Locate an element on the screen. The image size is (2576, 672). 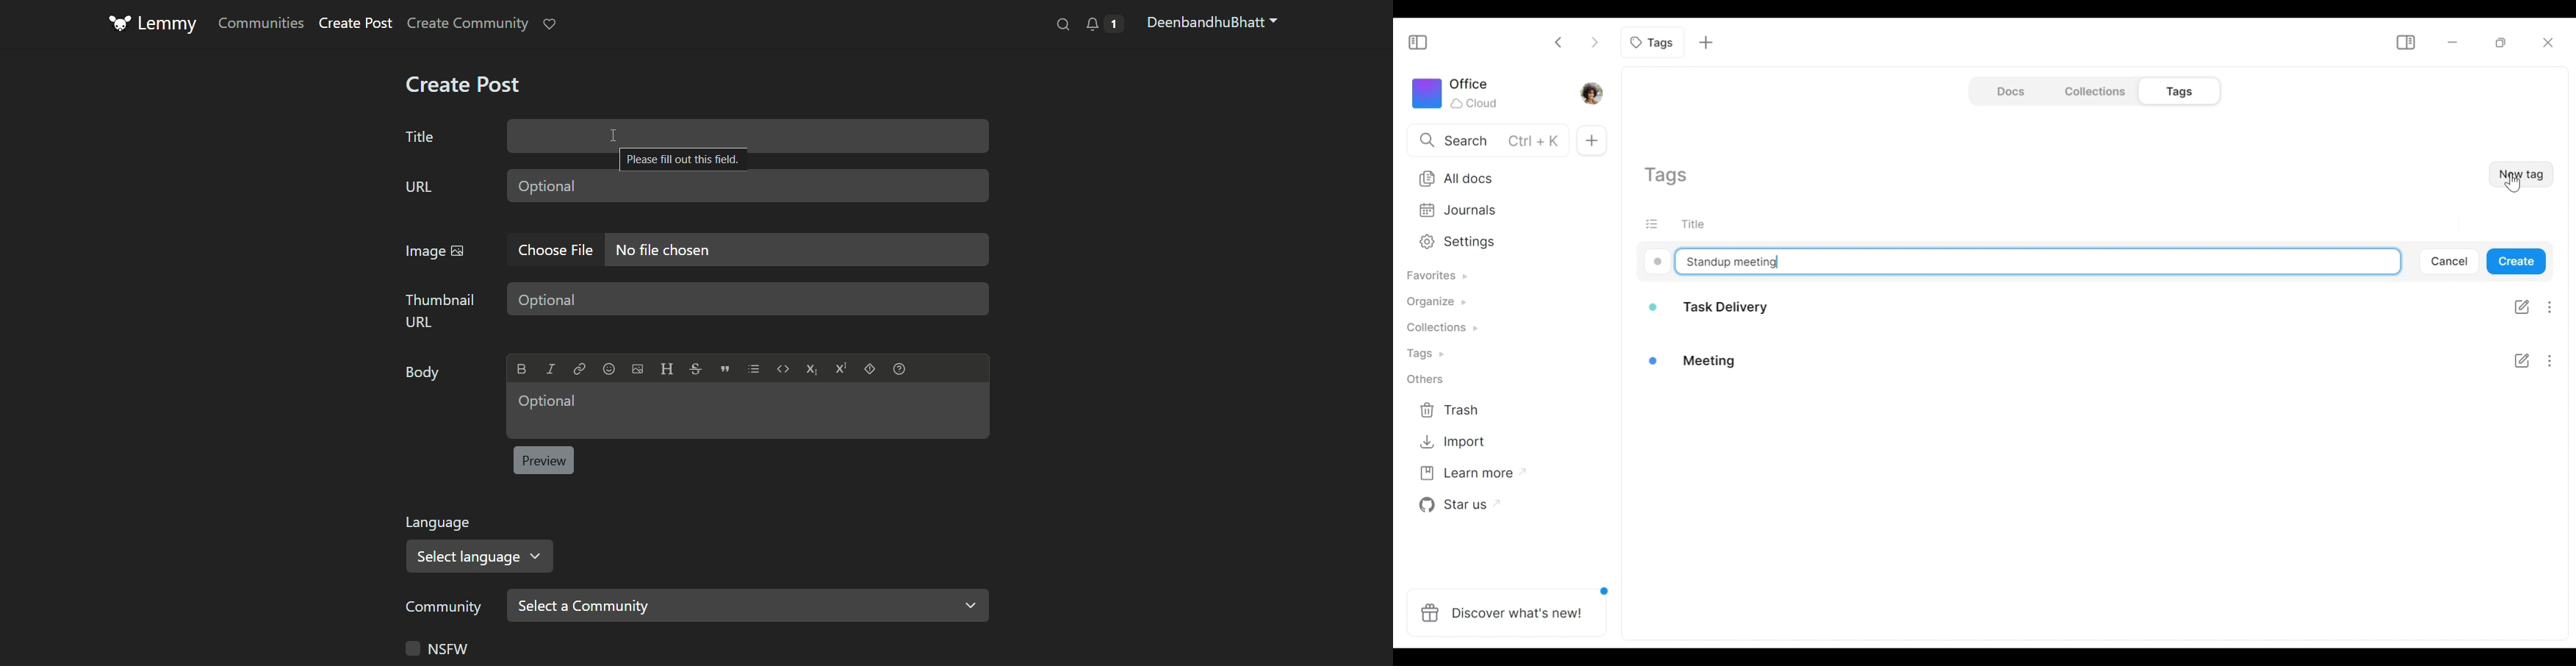
Emoji is located at coordinates (608, 369).